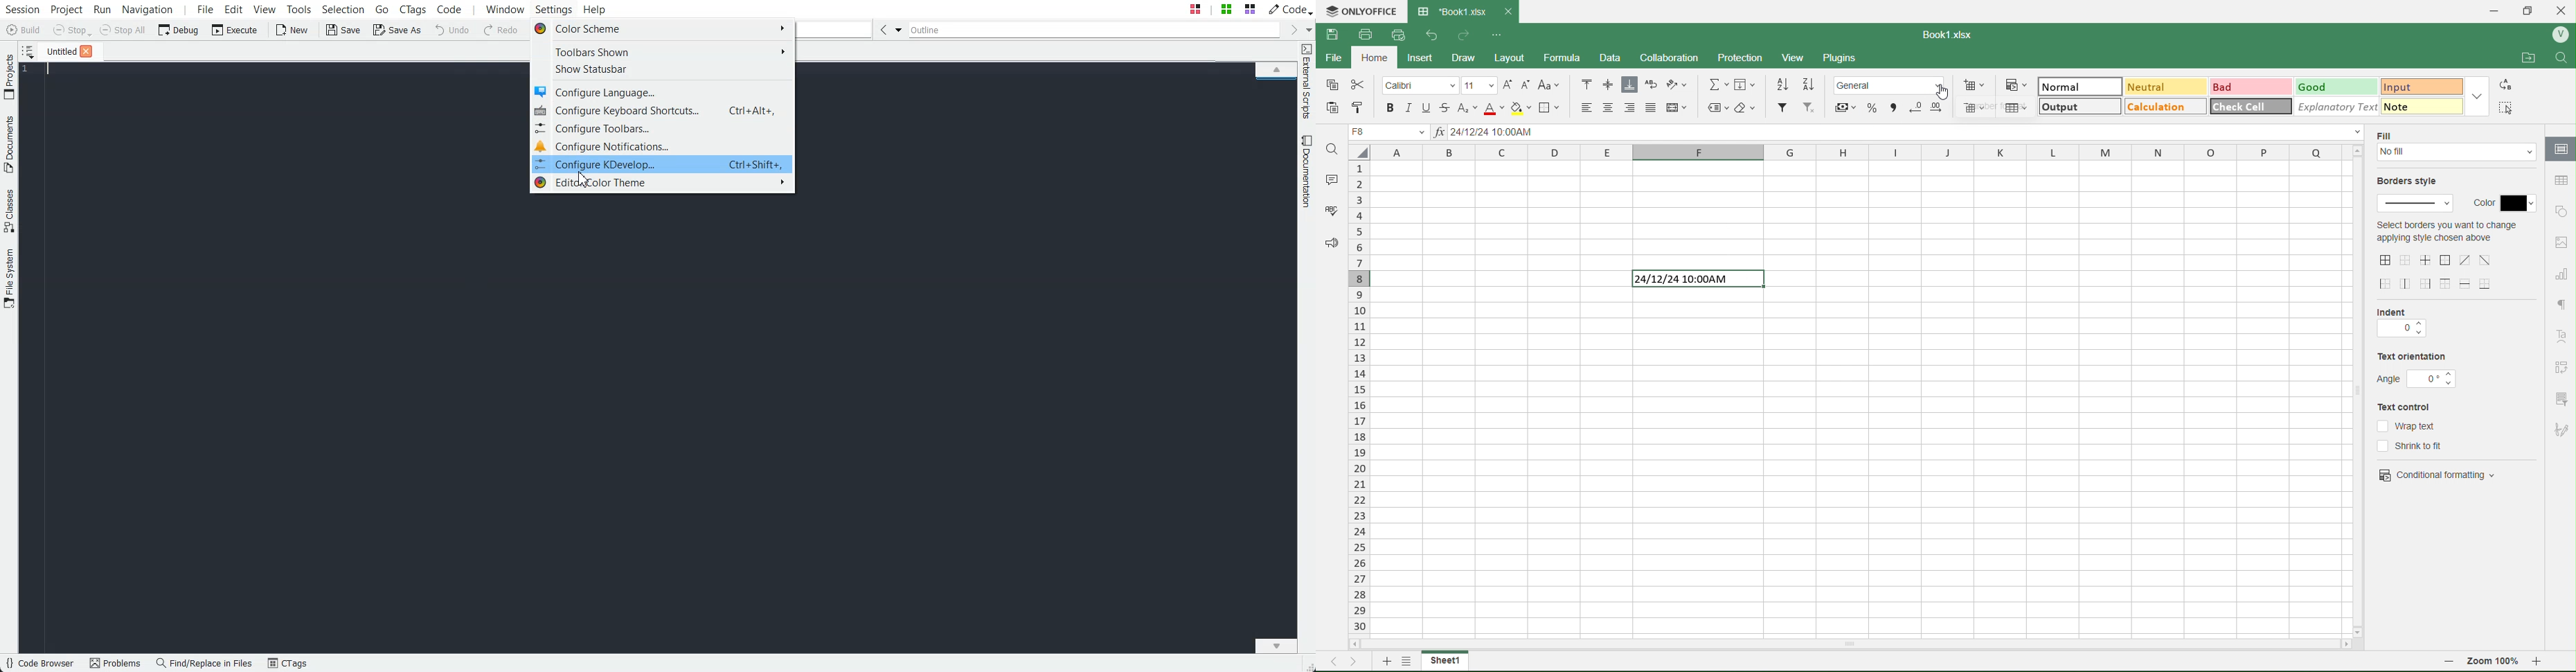 The width and height of the screenshot is (2576, 672). What do you see at coordinates (1475, 55) in the screenshot?
I see `Draw` at bounding box center [1475, 55].